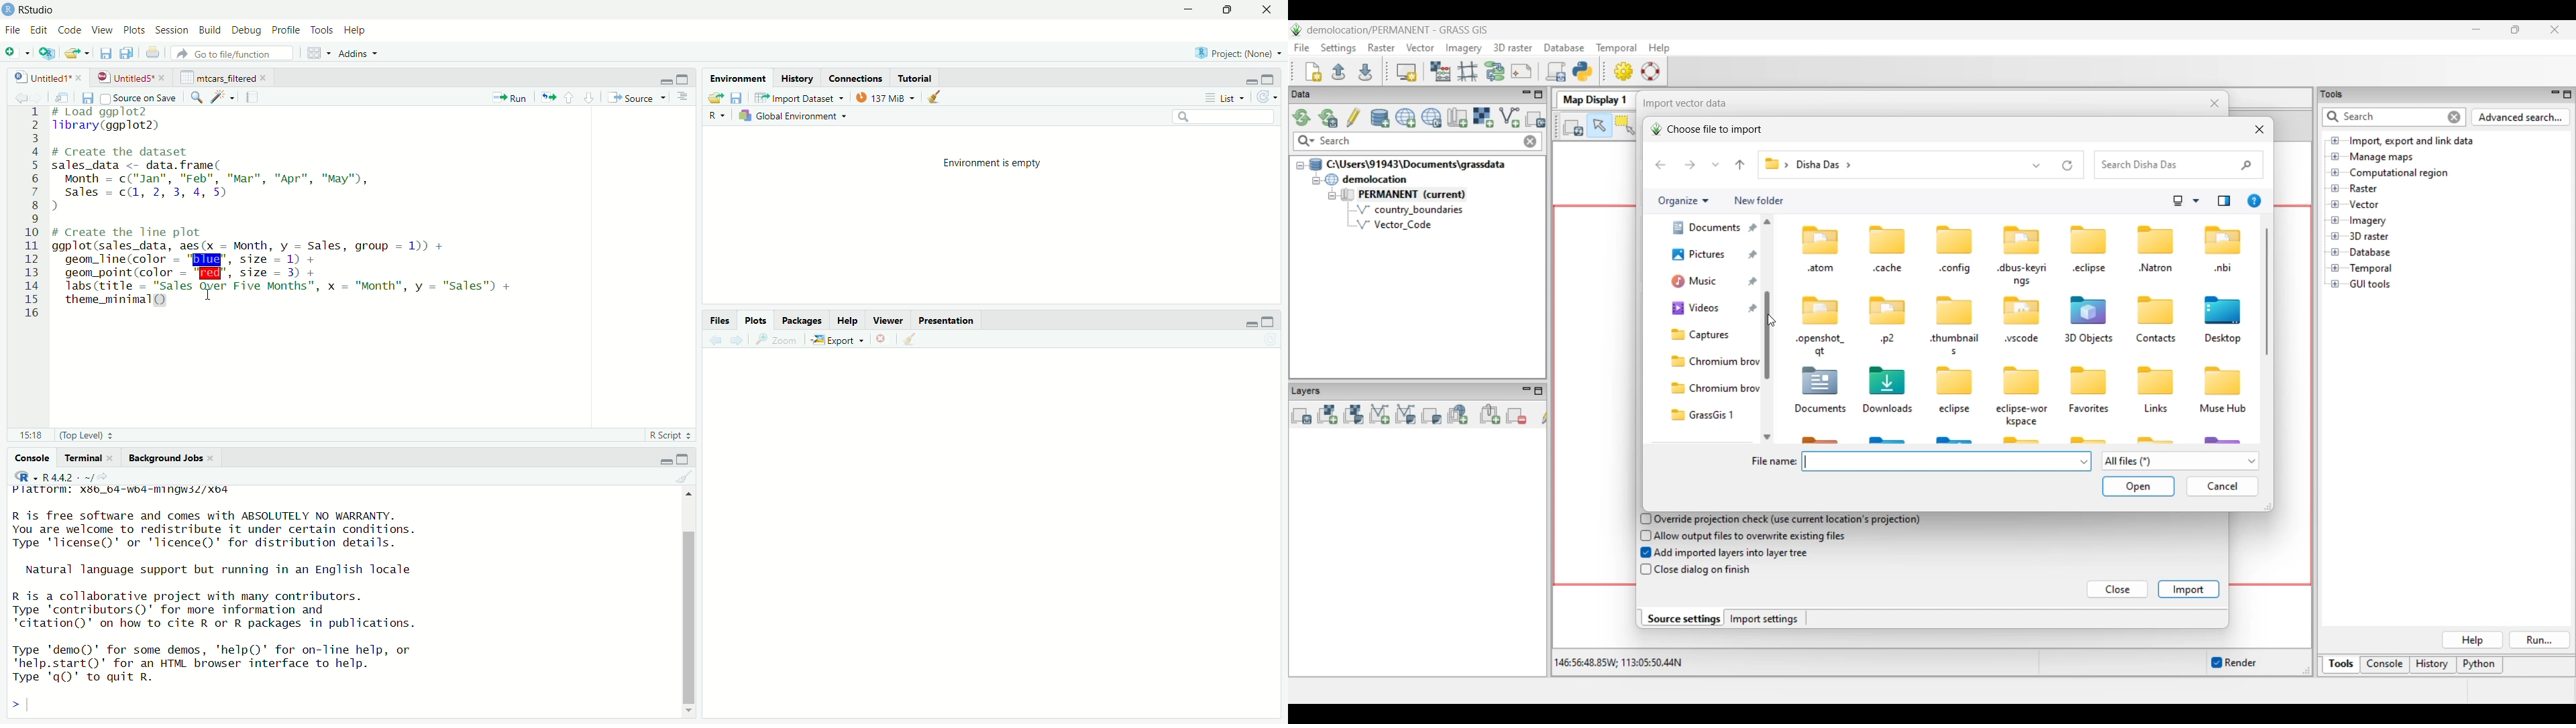 The height and width of the screenshot is (728, 2576). I want to click on files, so click(722, 321).